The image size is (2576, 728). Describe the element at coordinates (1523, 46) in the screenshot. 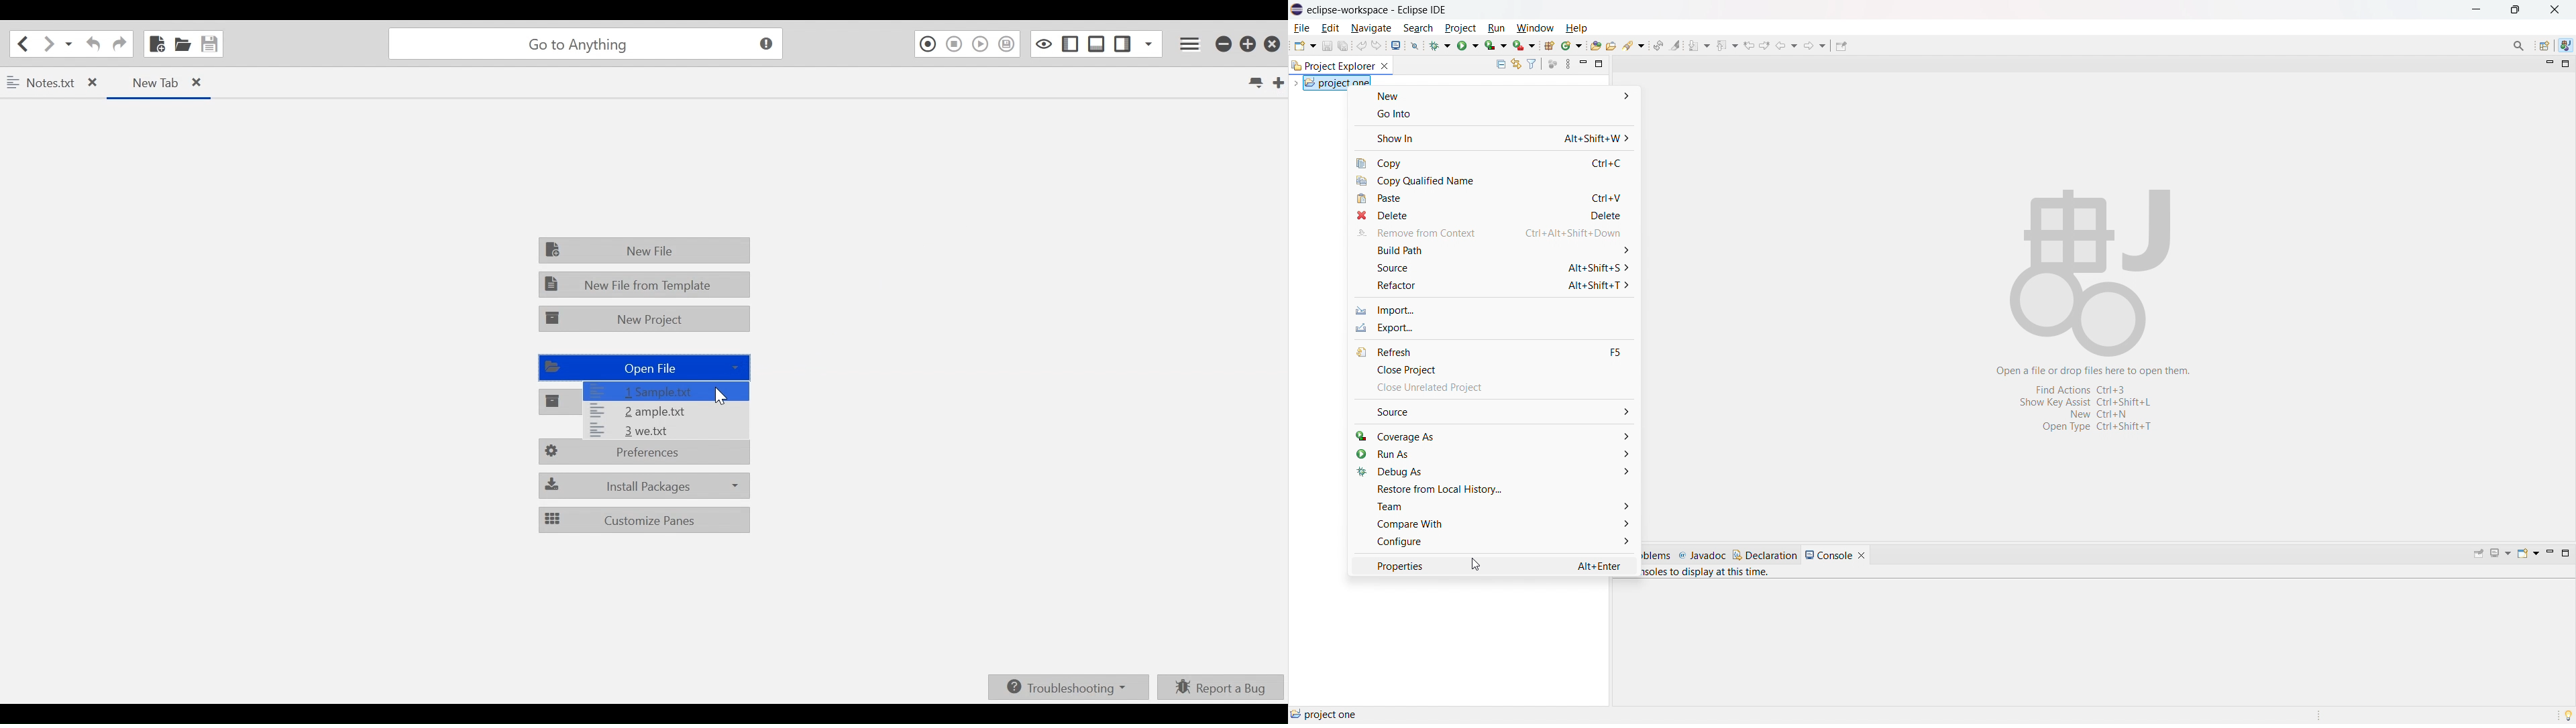

I see `use last tool` at that location.